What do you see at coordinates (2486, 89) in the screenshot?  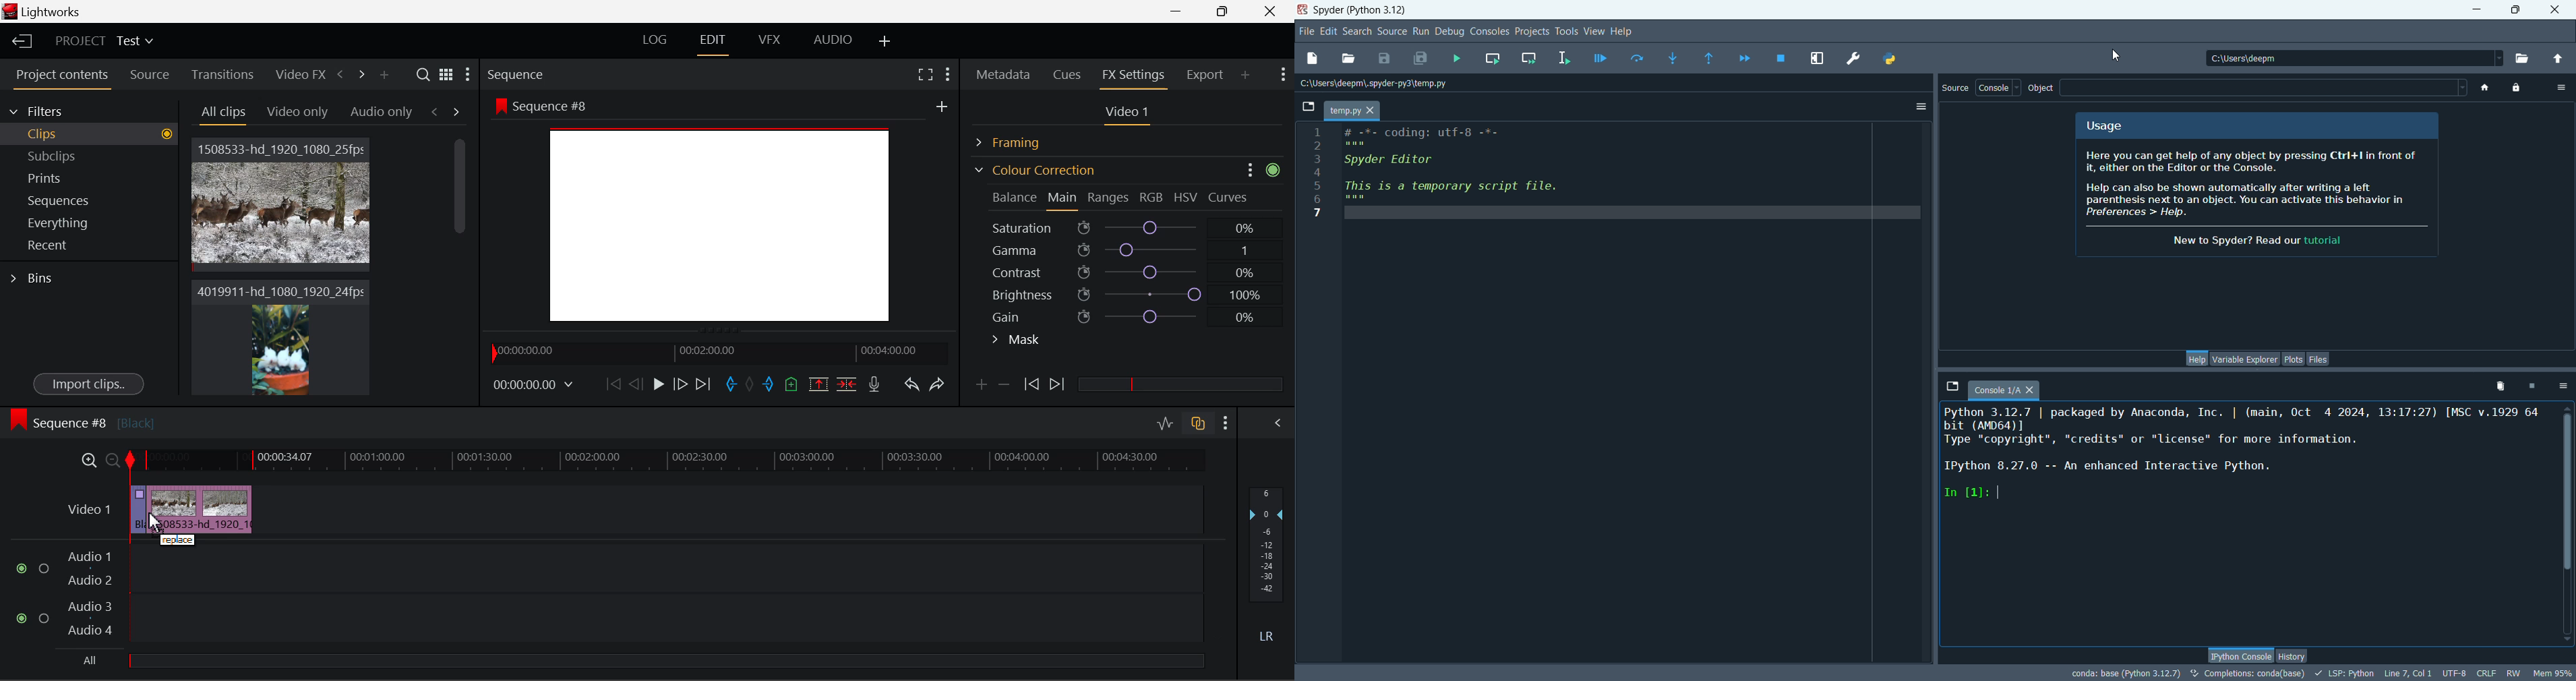 I see `home` at bounding box center [2486, 89].